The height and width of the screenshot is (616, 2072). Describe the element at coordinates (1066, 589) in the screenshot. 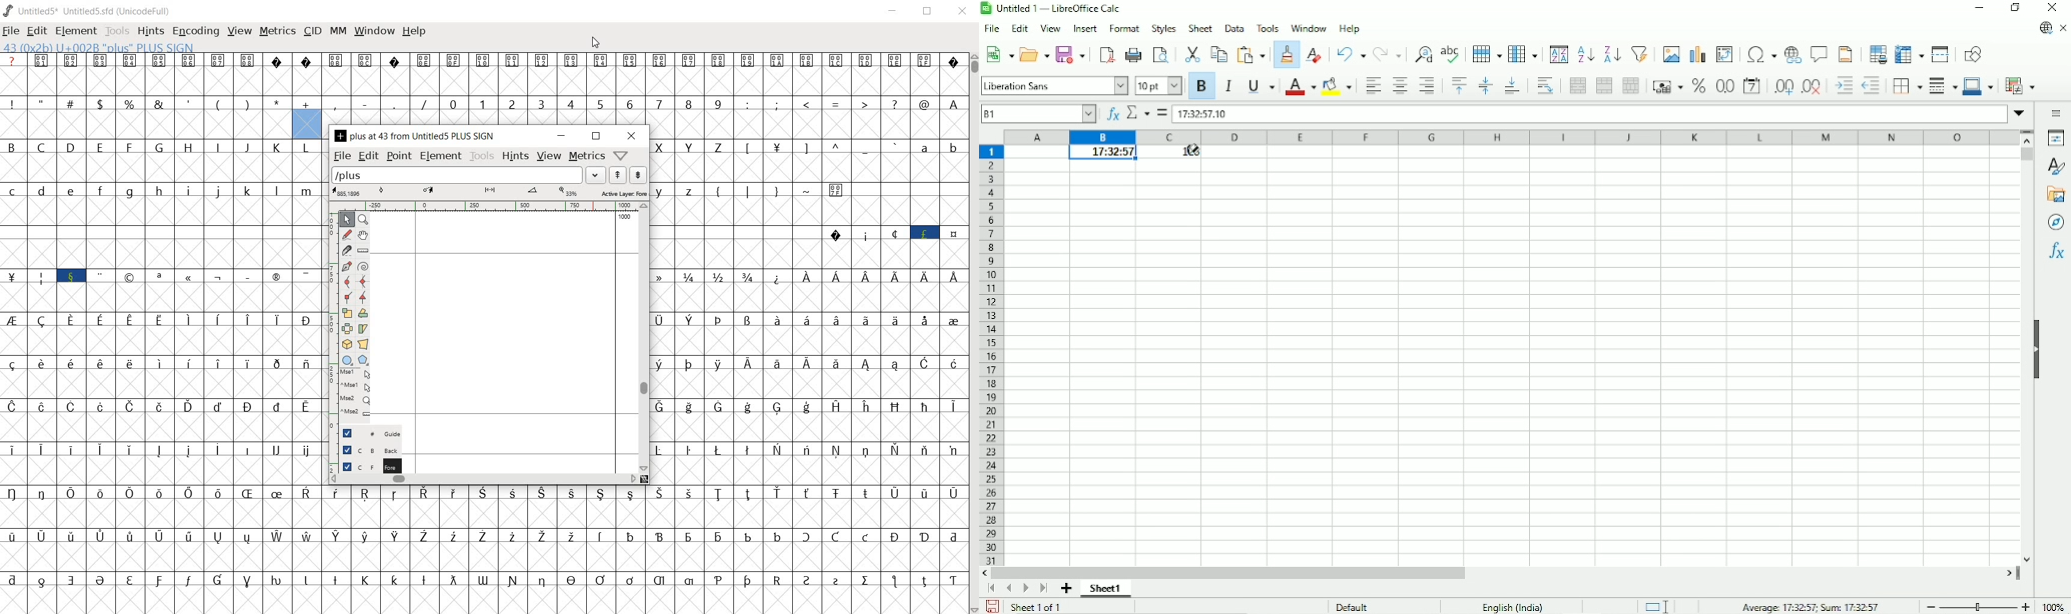

I see `Add sheet` at that location.